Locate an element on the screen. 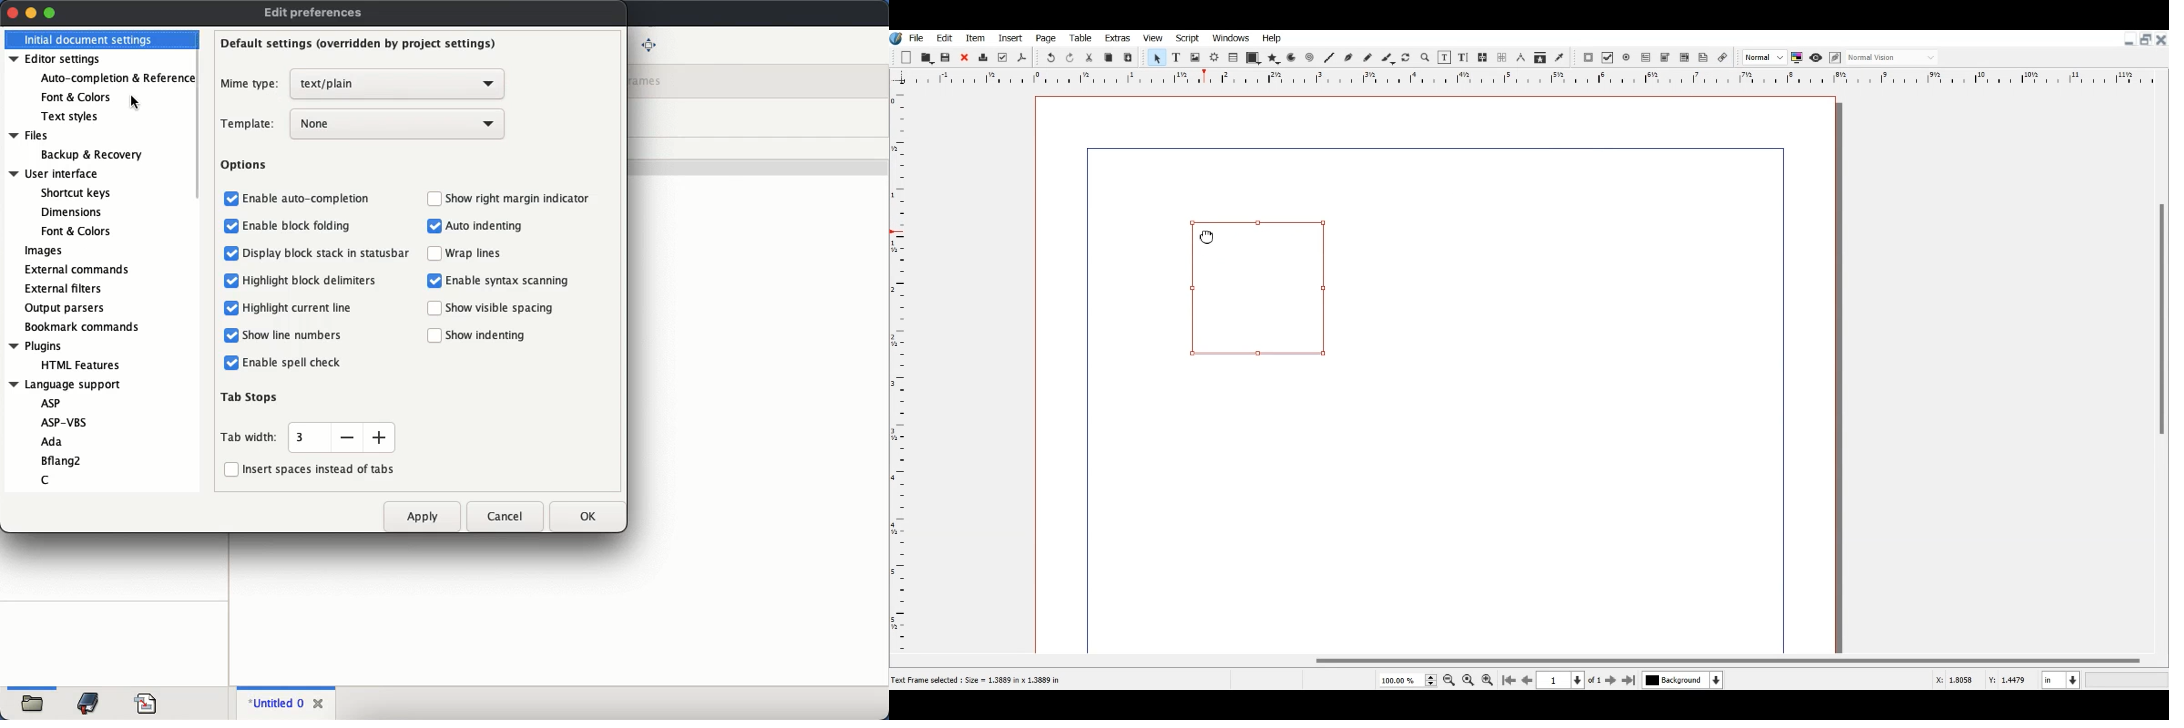 The image size is (2184, 728). Select the visual appearance on display is located at coordinates (1893, 56).